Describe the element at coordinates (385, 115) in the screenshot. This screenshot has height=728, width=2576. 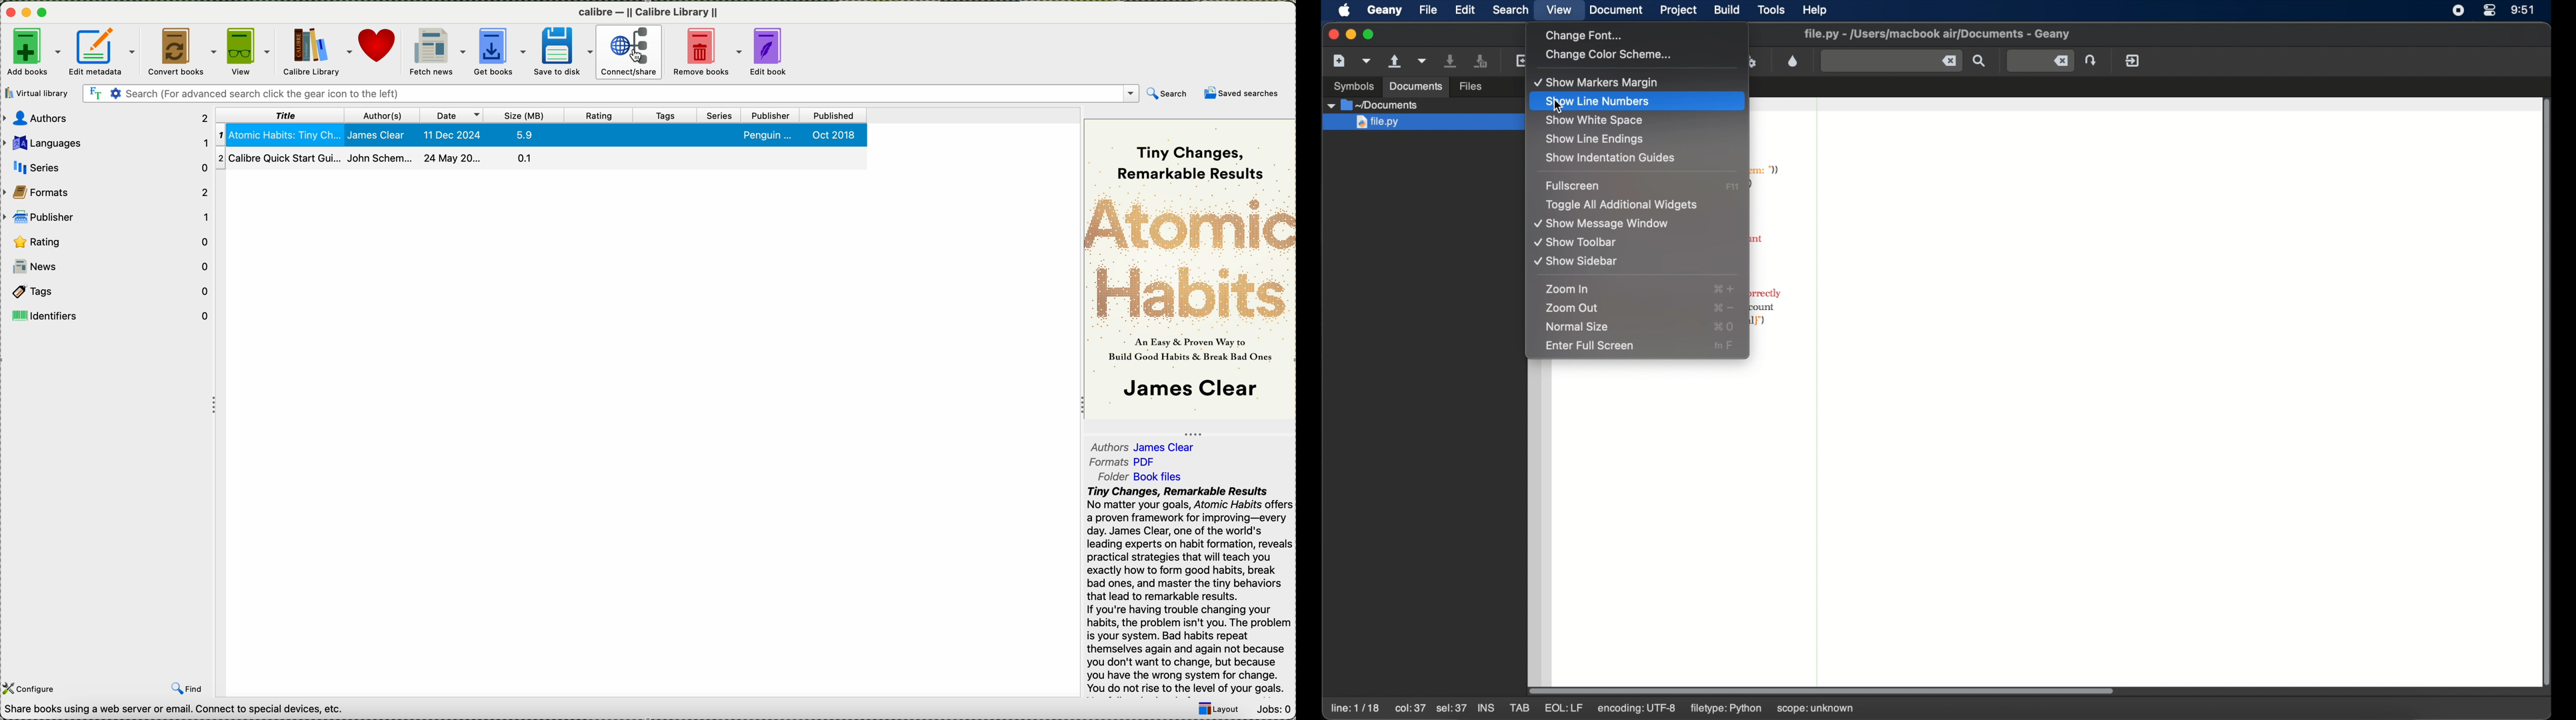
I see `authors` at that location.